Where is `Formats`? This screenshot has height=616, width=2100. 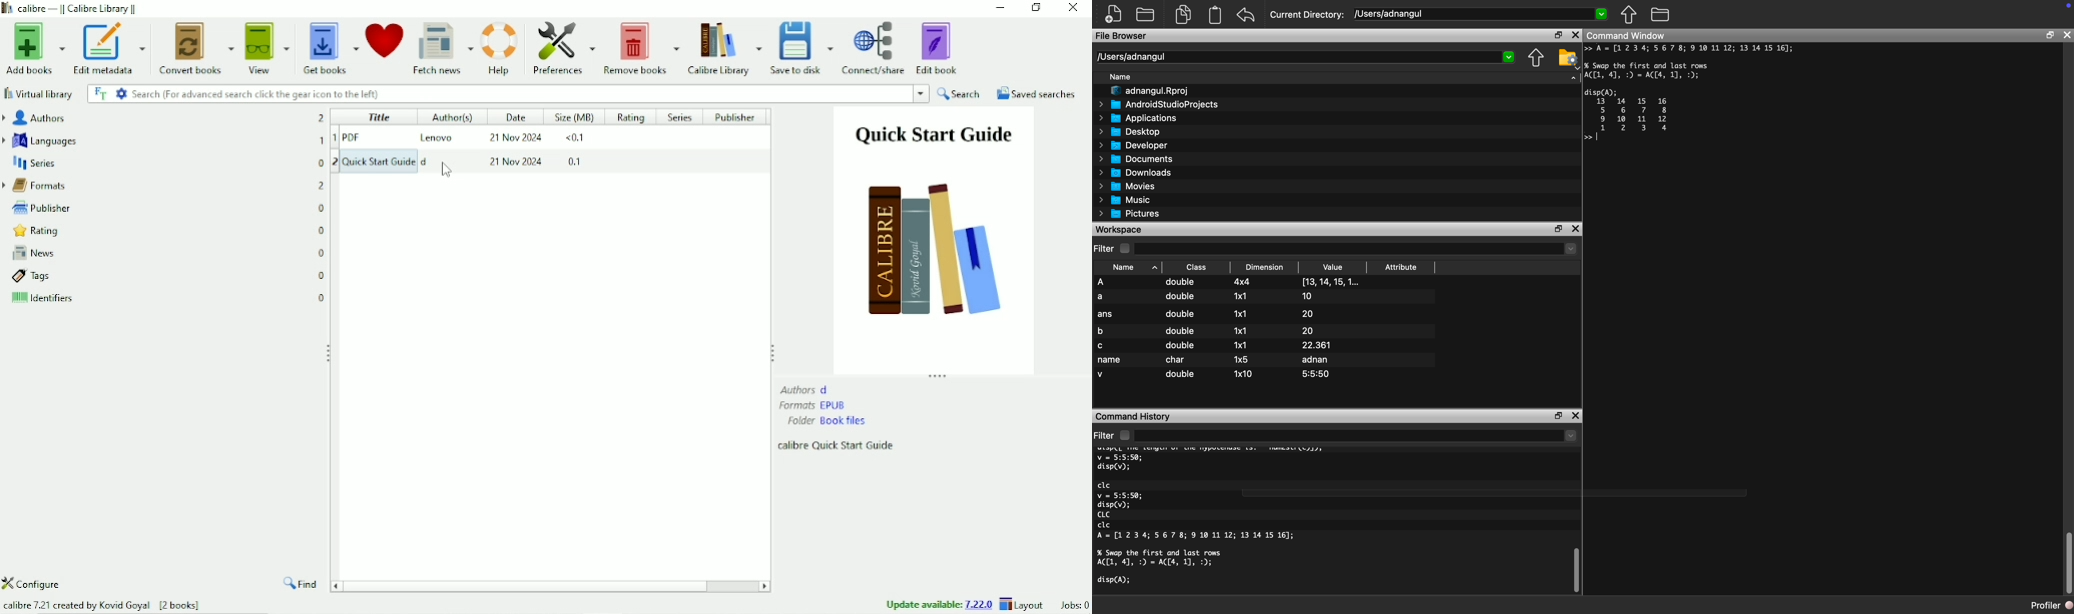
Formats is located at coordinates (814, 405).